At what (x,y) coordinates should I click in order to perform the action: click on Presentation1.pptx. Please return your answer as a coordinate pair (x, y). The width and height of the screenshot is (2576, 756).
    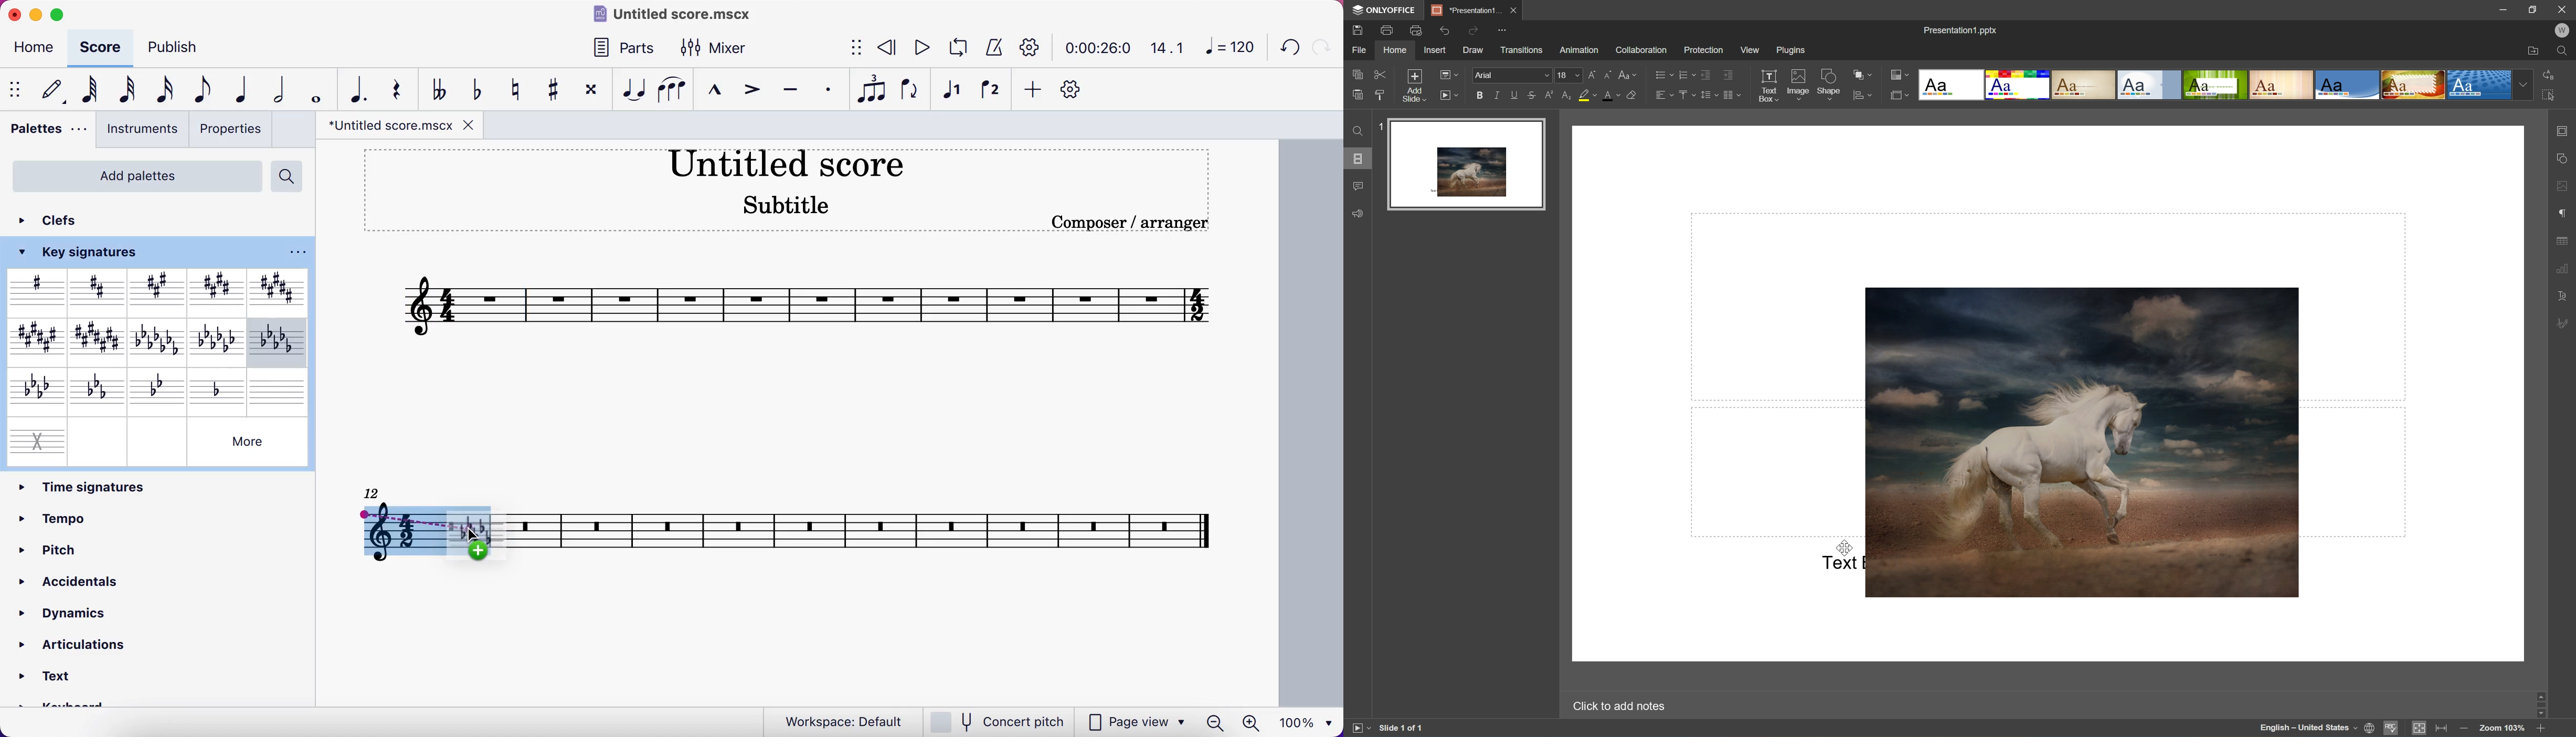
    Looking at the image, I should click on (1961, 30).